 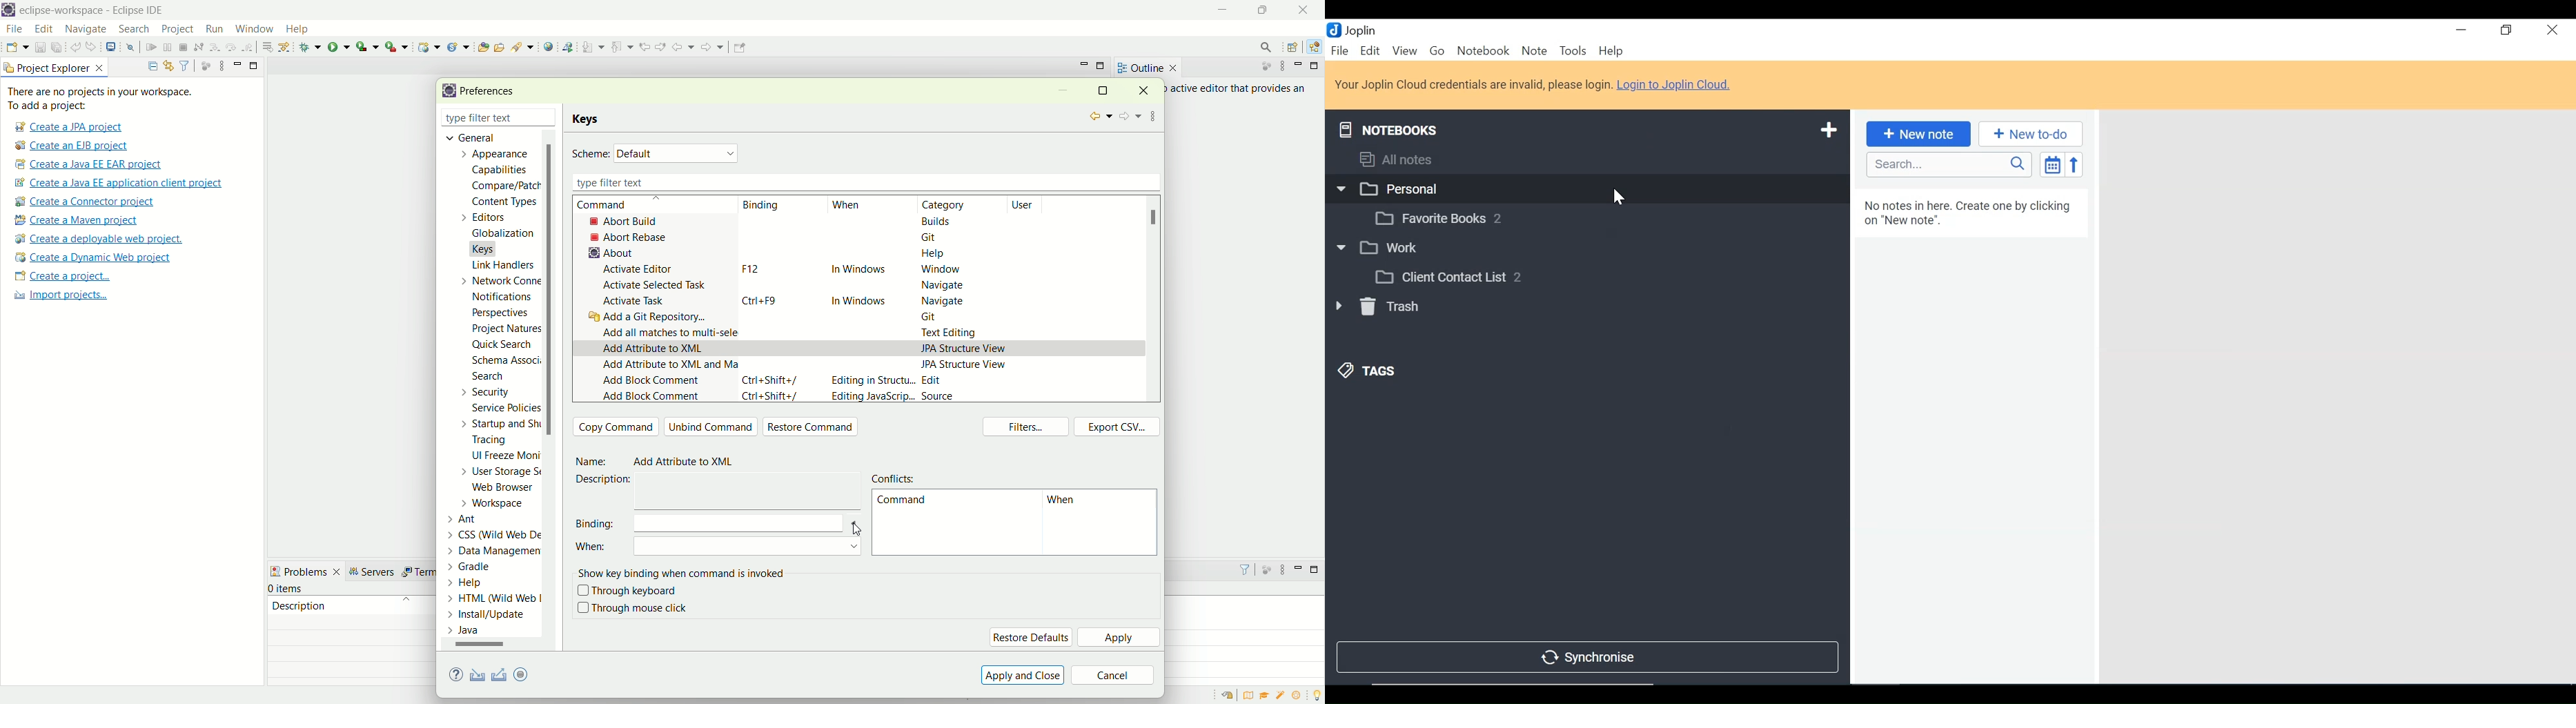 What do you see at coordinates (653, 349) in the screenshot?
I see `add attribute to XML` at bounding box center [653, 349].